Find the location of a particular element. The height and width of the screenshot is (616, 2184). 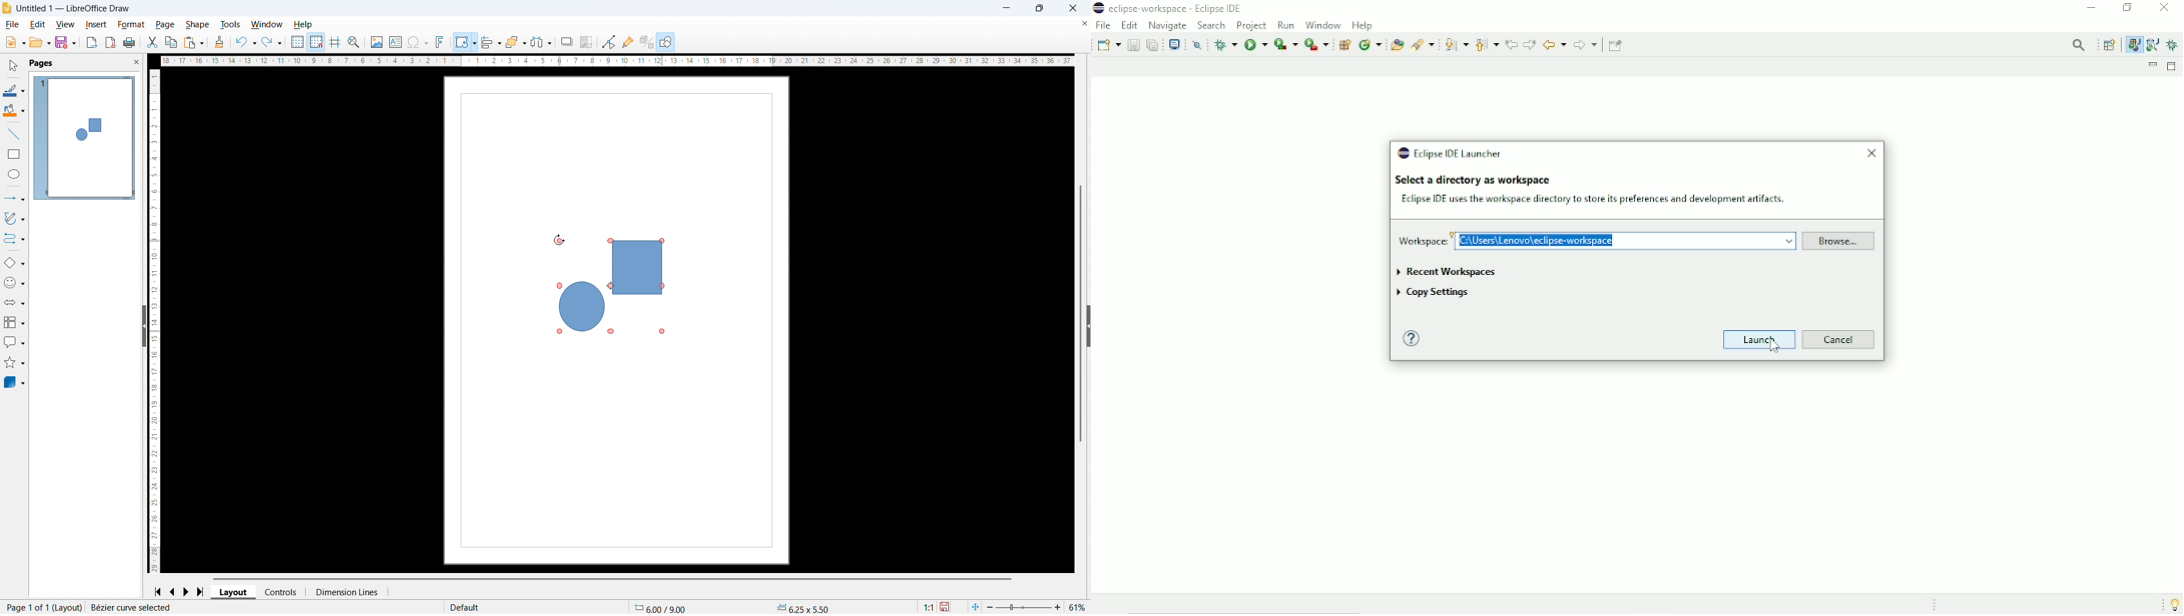

Pages  is located at coordinates (42, 64).